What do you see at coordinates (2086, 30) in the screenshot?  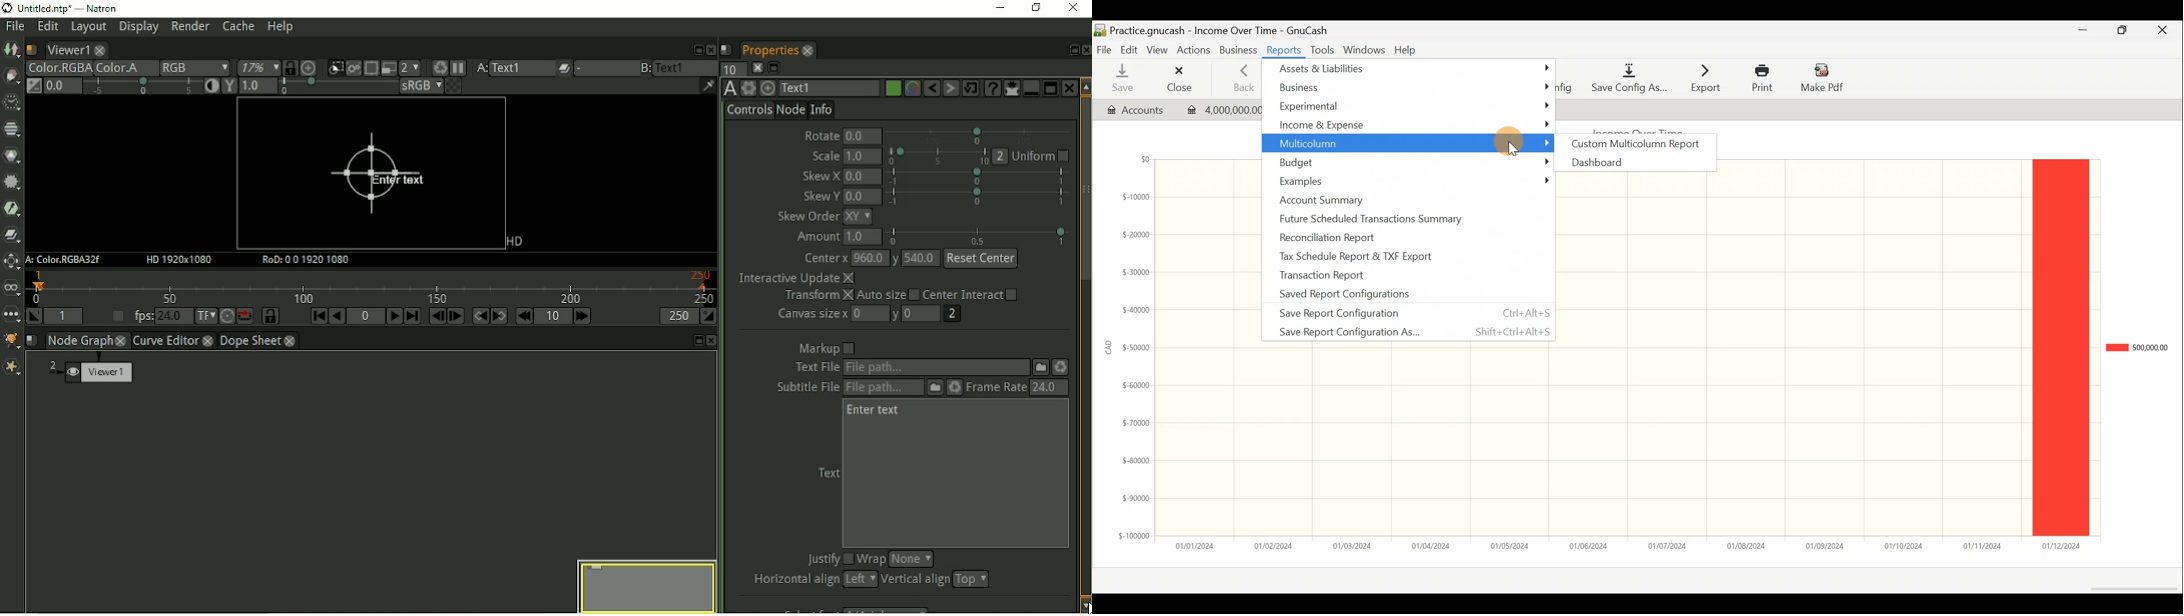 I see `Minimise` at bounding box center [2086, 30].